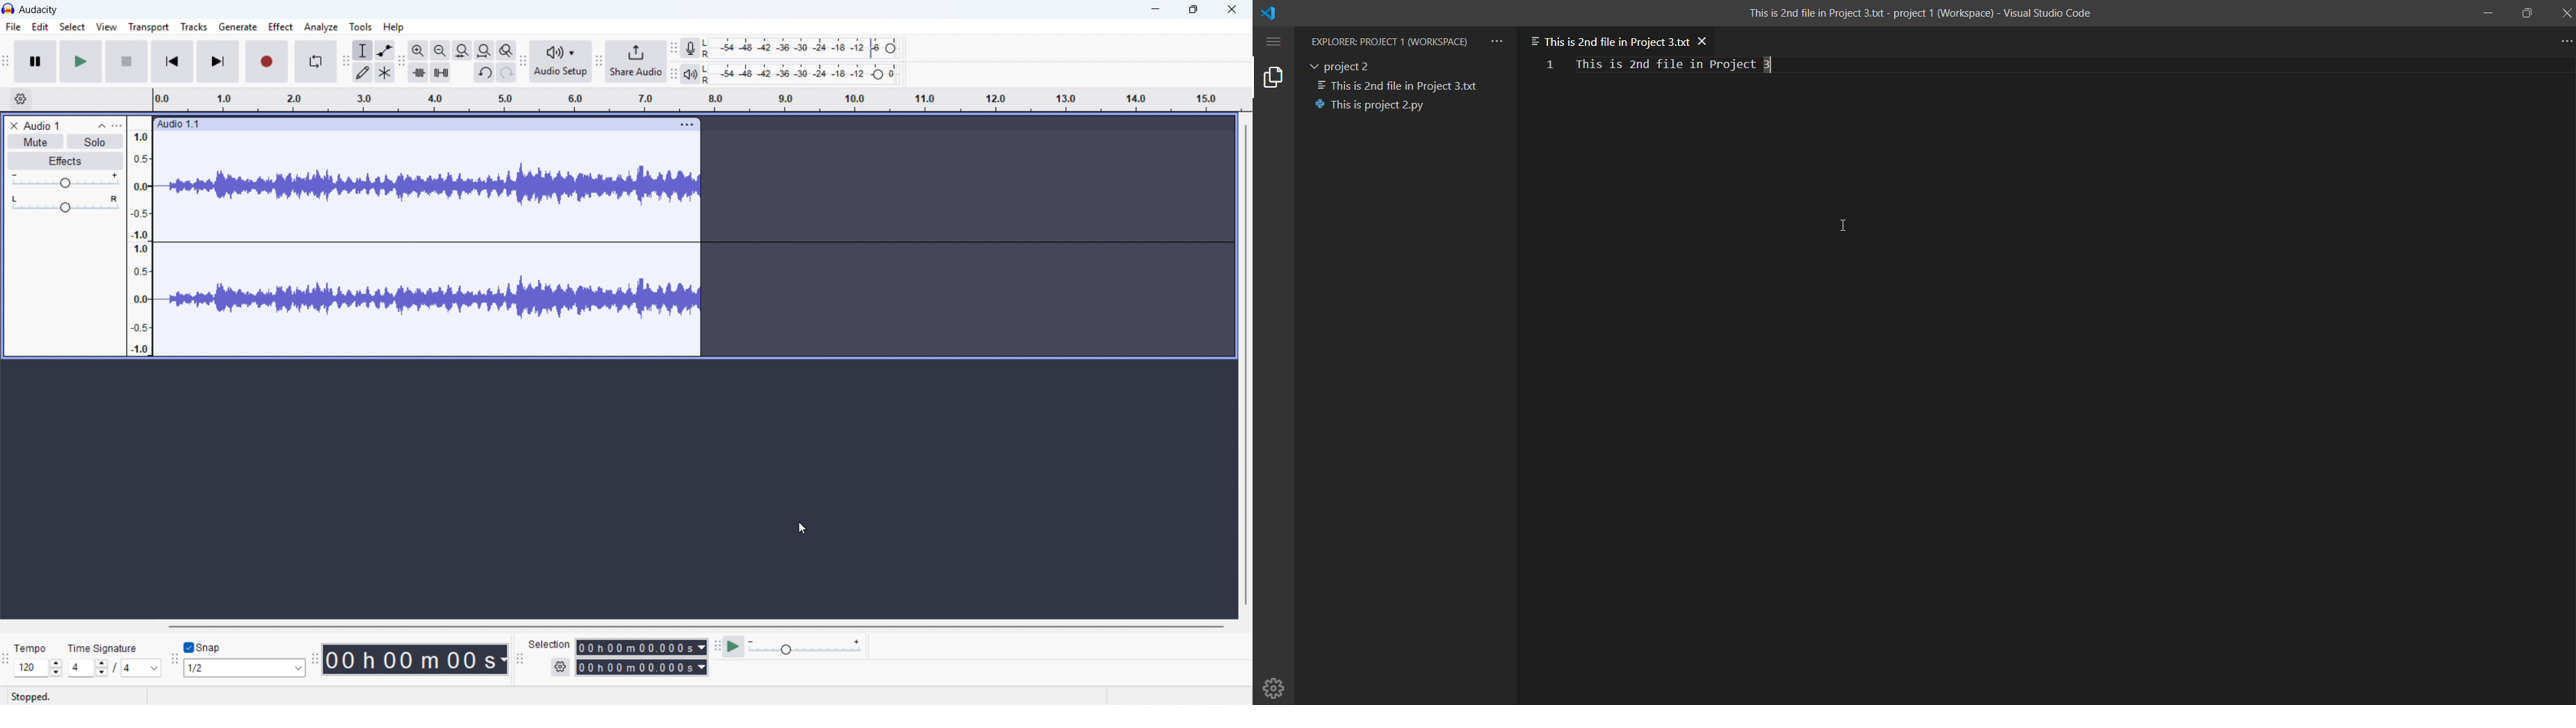 Image resolution: width=2576 pixels, height=728 pixels. Describe the element at coordinates (39, 10) in the screenshot. I see `title ` at that location.